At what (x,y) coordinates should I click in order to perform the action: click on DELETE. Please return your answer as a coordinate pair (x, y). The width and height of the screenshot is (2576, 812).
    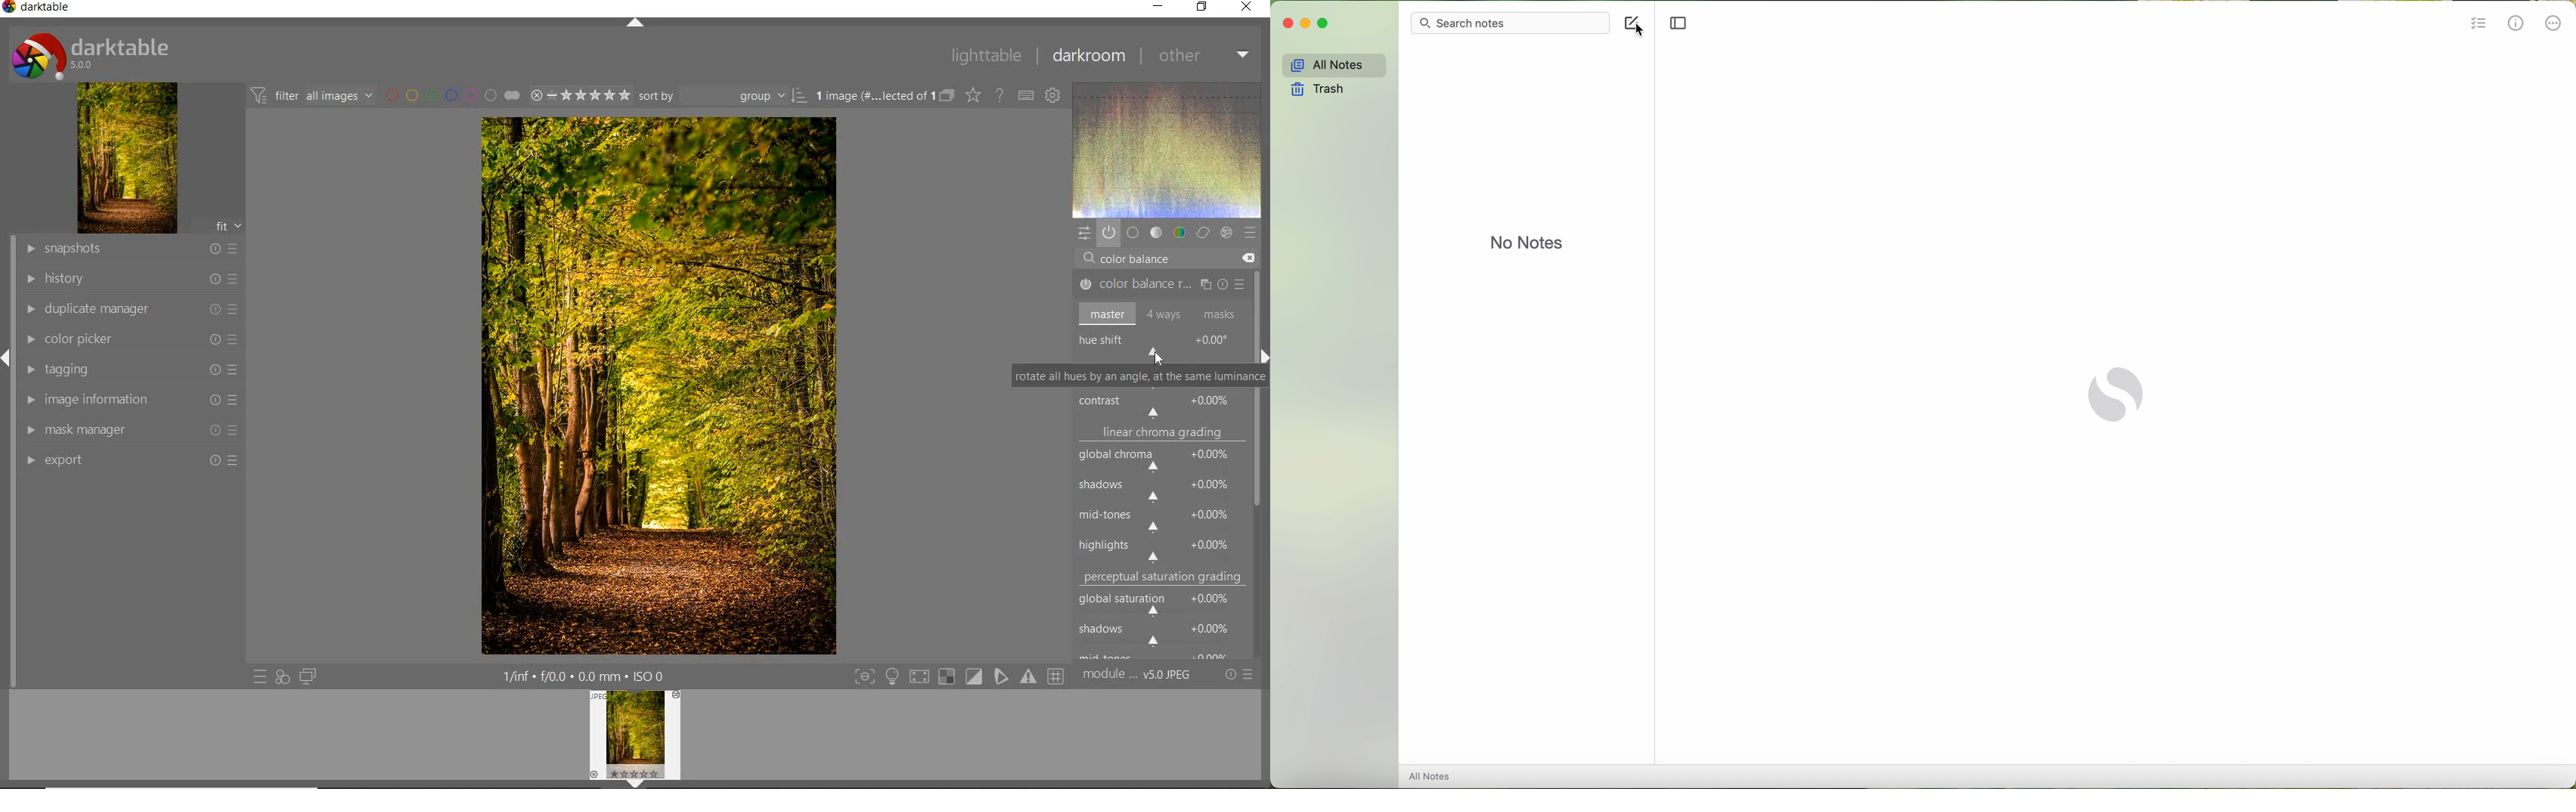
    Looking at the image, I should click on (1248, 258).